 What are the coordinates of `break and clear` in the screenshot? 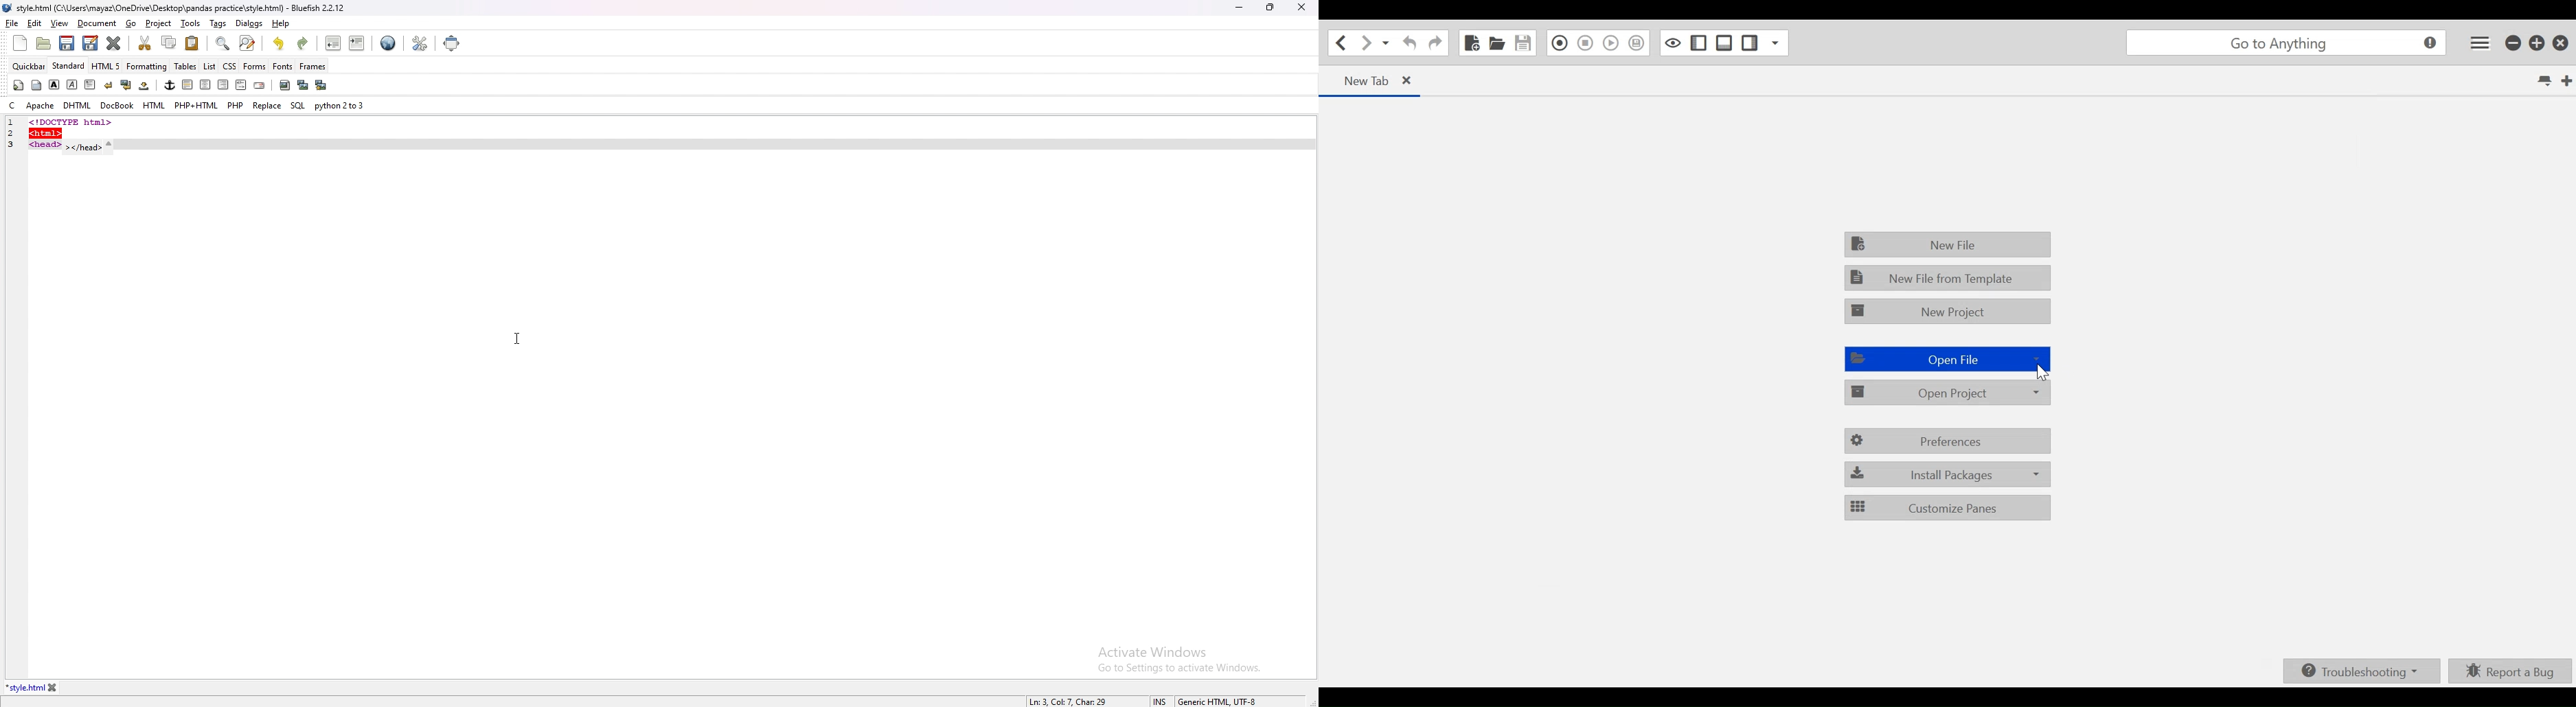 It's located at (125, 85).